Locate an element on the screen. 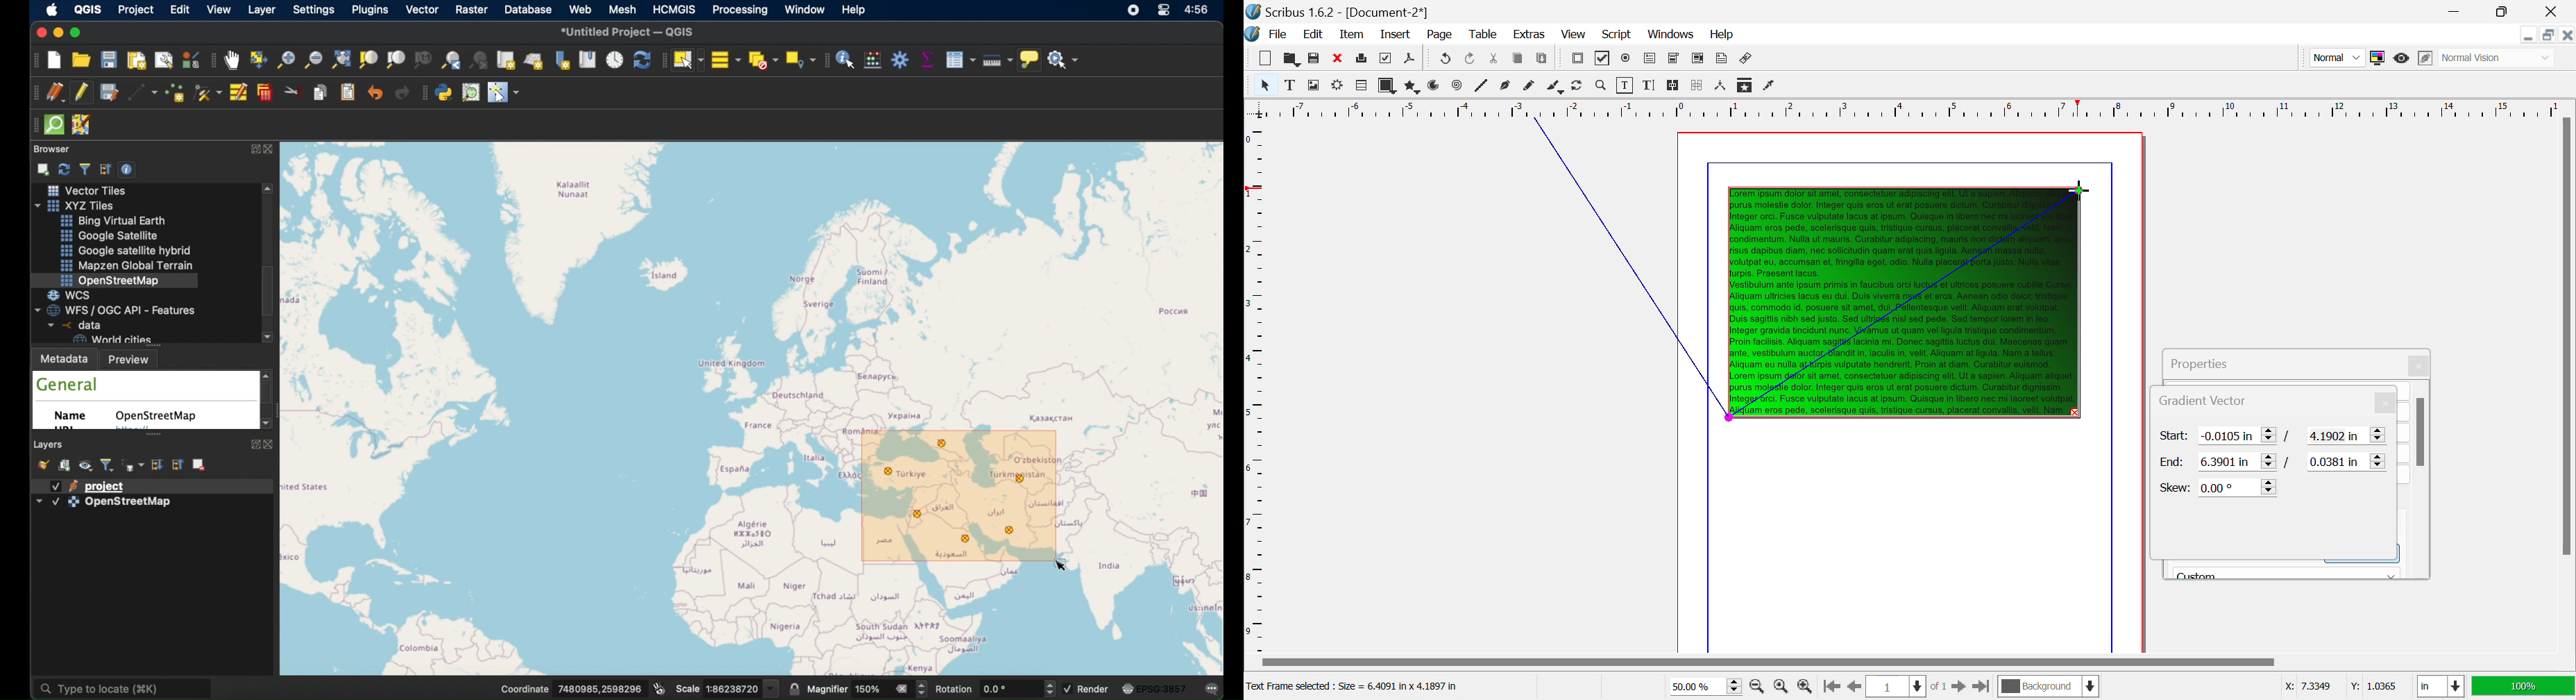 Image resolution: width=2576 pixels, height=700 pixels. raster is located at coordinates (472, 9).